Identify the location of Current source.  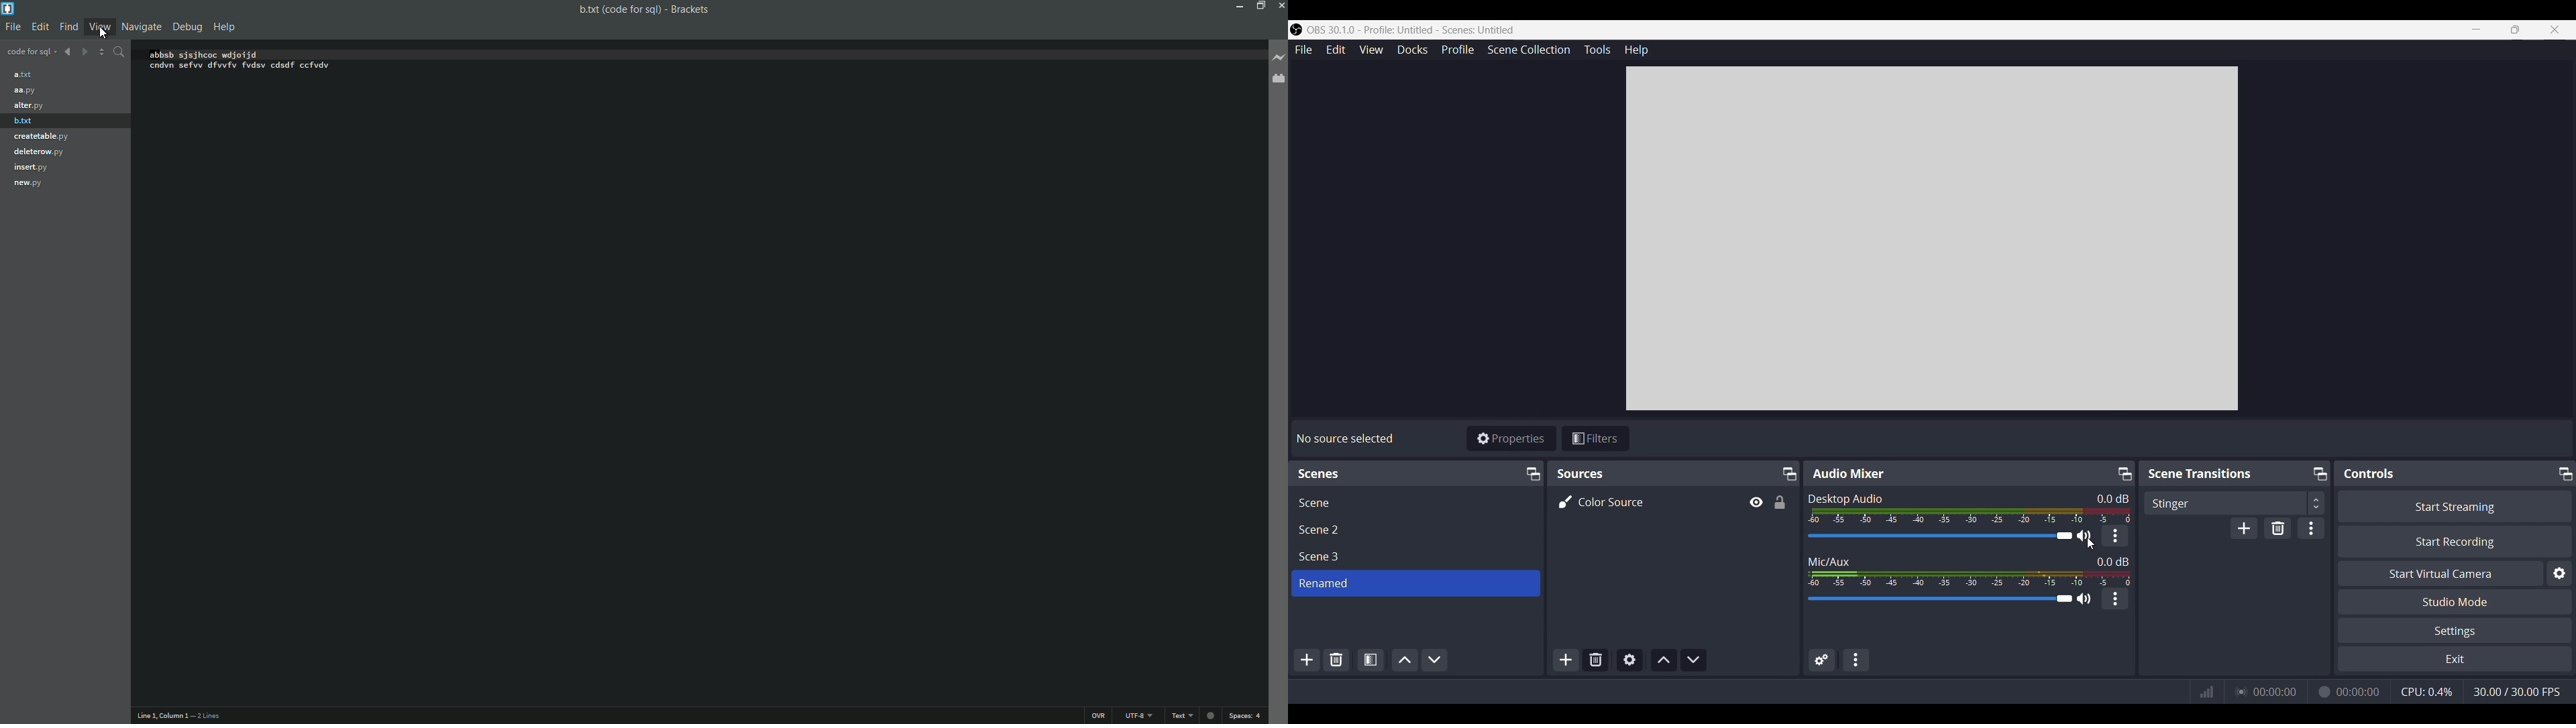
(1602, 501).